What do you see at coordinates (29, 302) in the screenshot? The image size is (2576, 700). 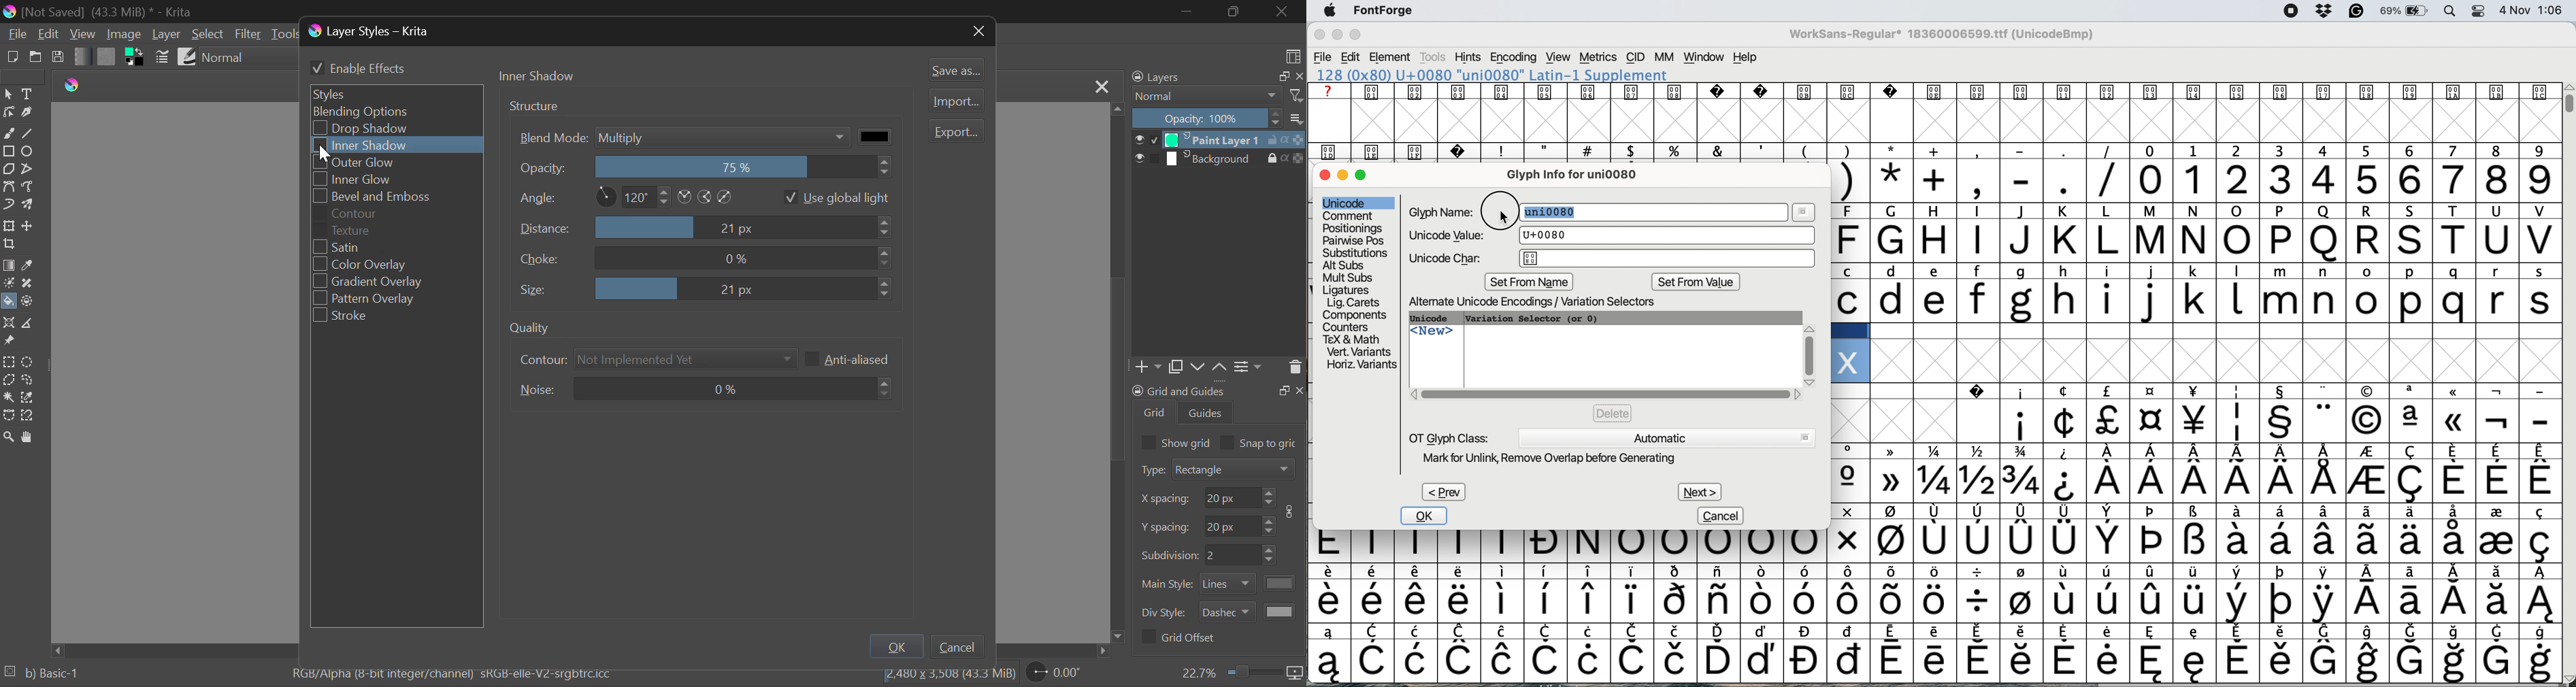 I see `Enclose and Fill` at bounding box center [29, 302].